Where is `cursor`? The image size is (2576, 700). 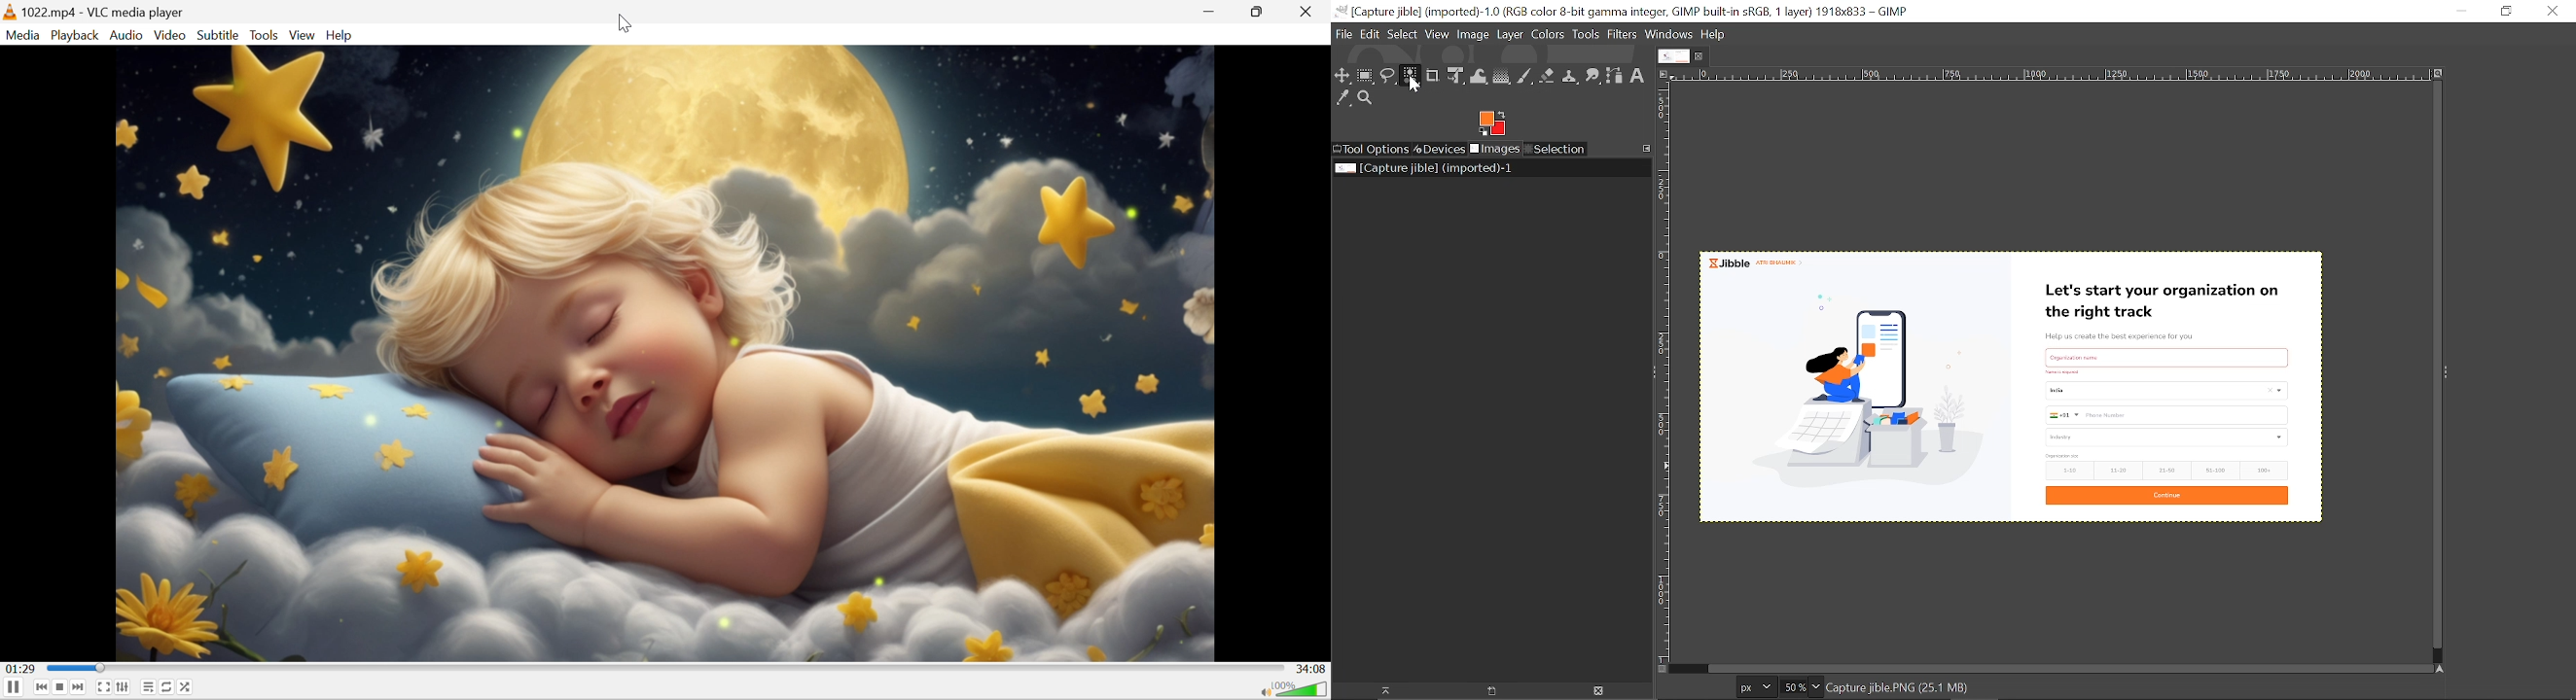
cursor is located at coordinates (1413, 90).